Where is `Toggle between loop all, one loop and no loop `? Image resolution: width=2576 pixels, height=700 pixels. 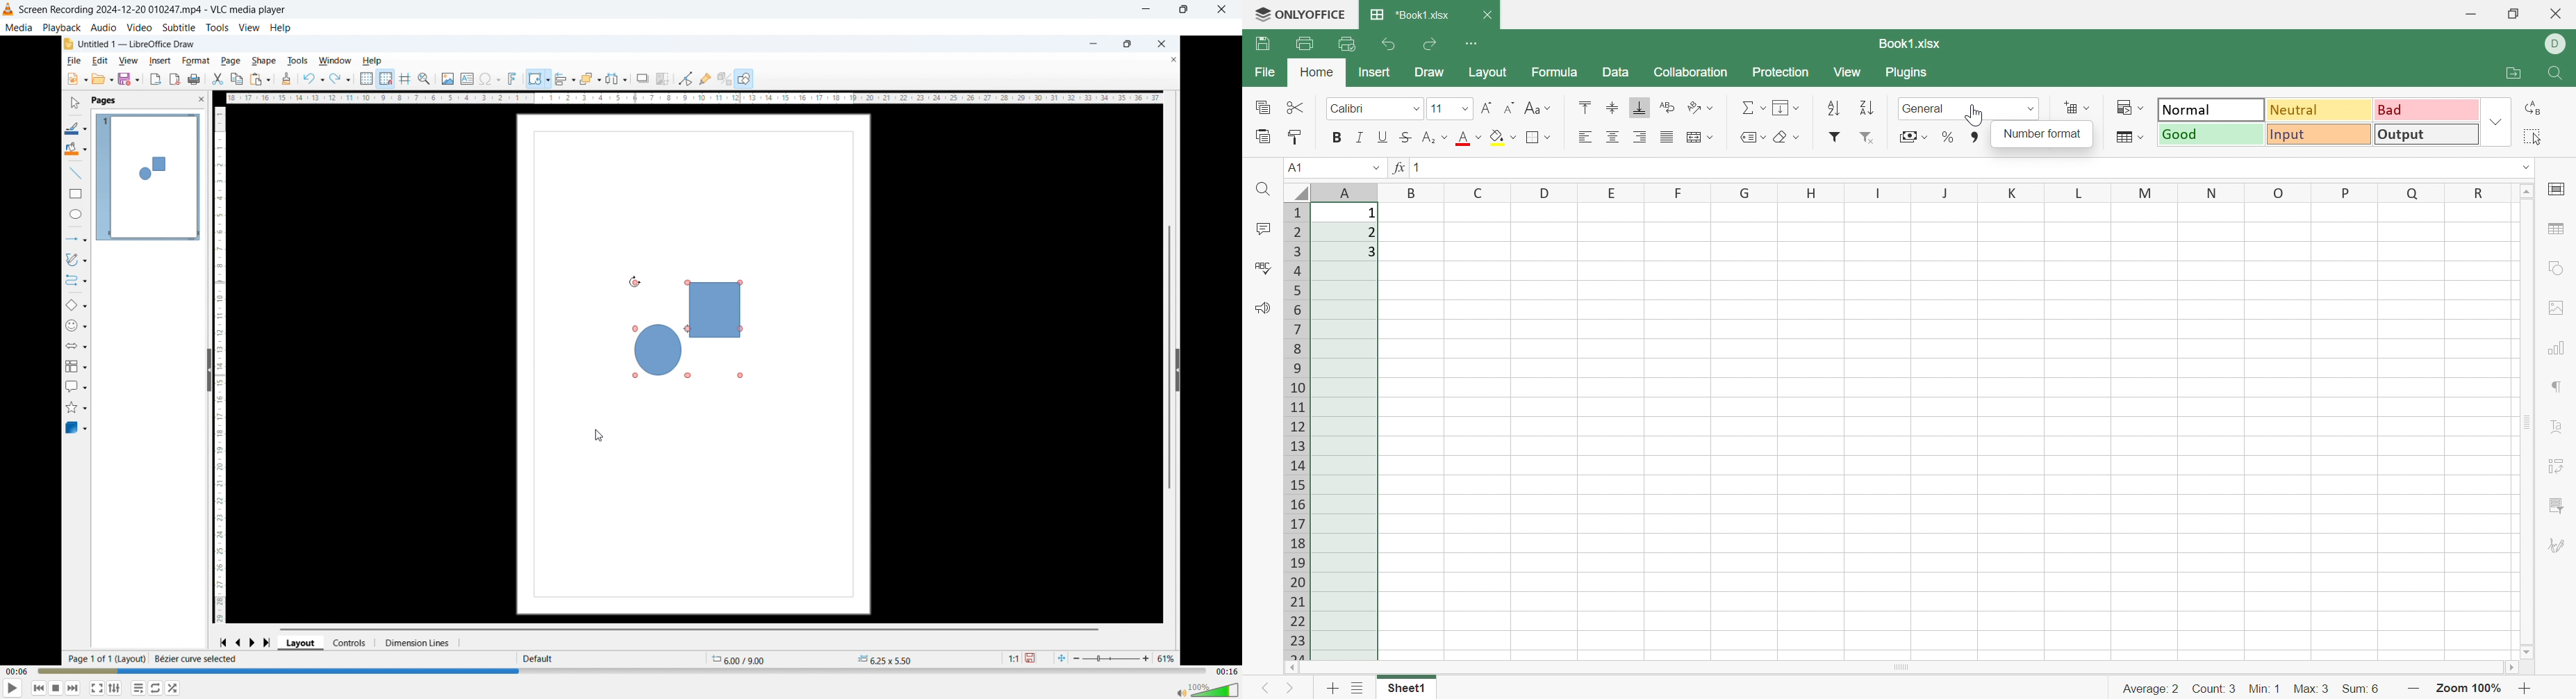
Toggle between loop all, one loop and no loop  is located at coordinates (139, 688).